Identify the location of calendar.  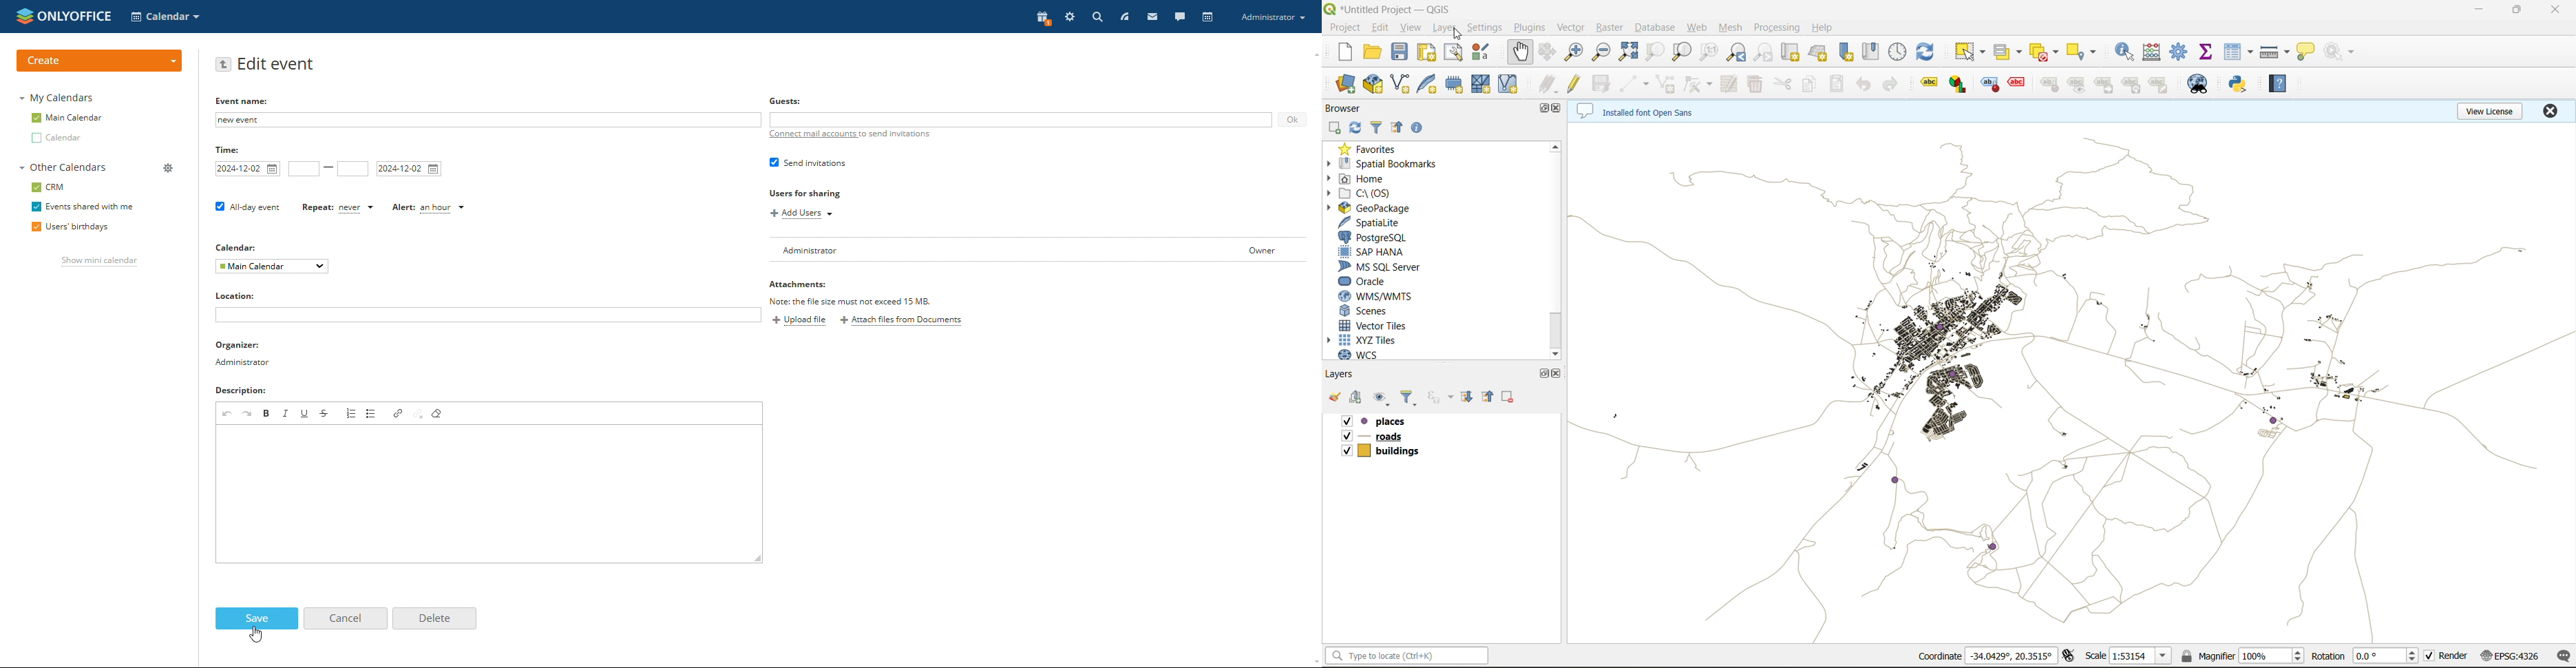
(1208, 17).